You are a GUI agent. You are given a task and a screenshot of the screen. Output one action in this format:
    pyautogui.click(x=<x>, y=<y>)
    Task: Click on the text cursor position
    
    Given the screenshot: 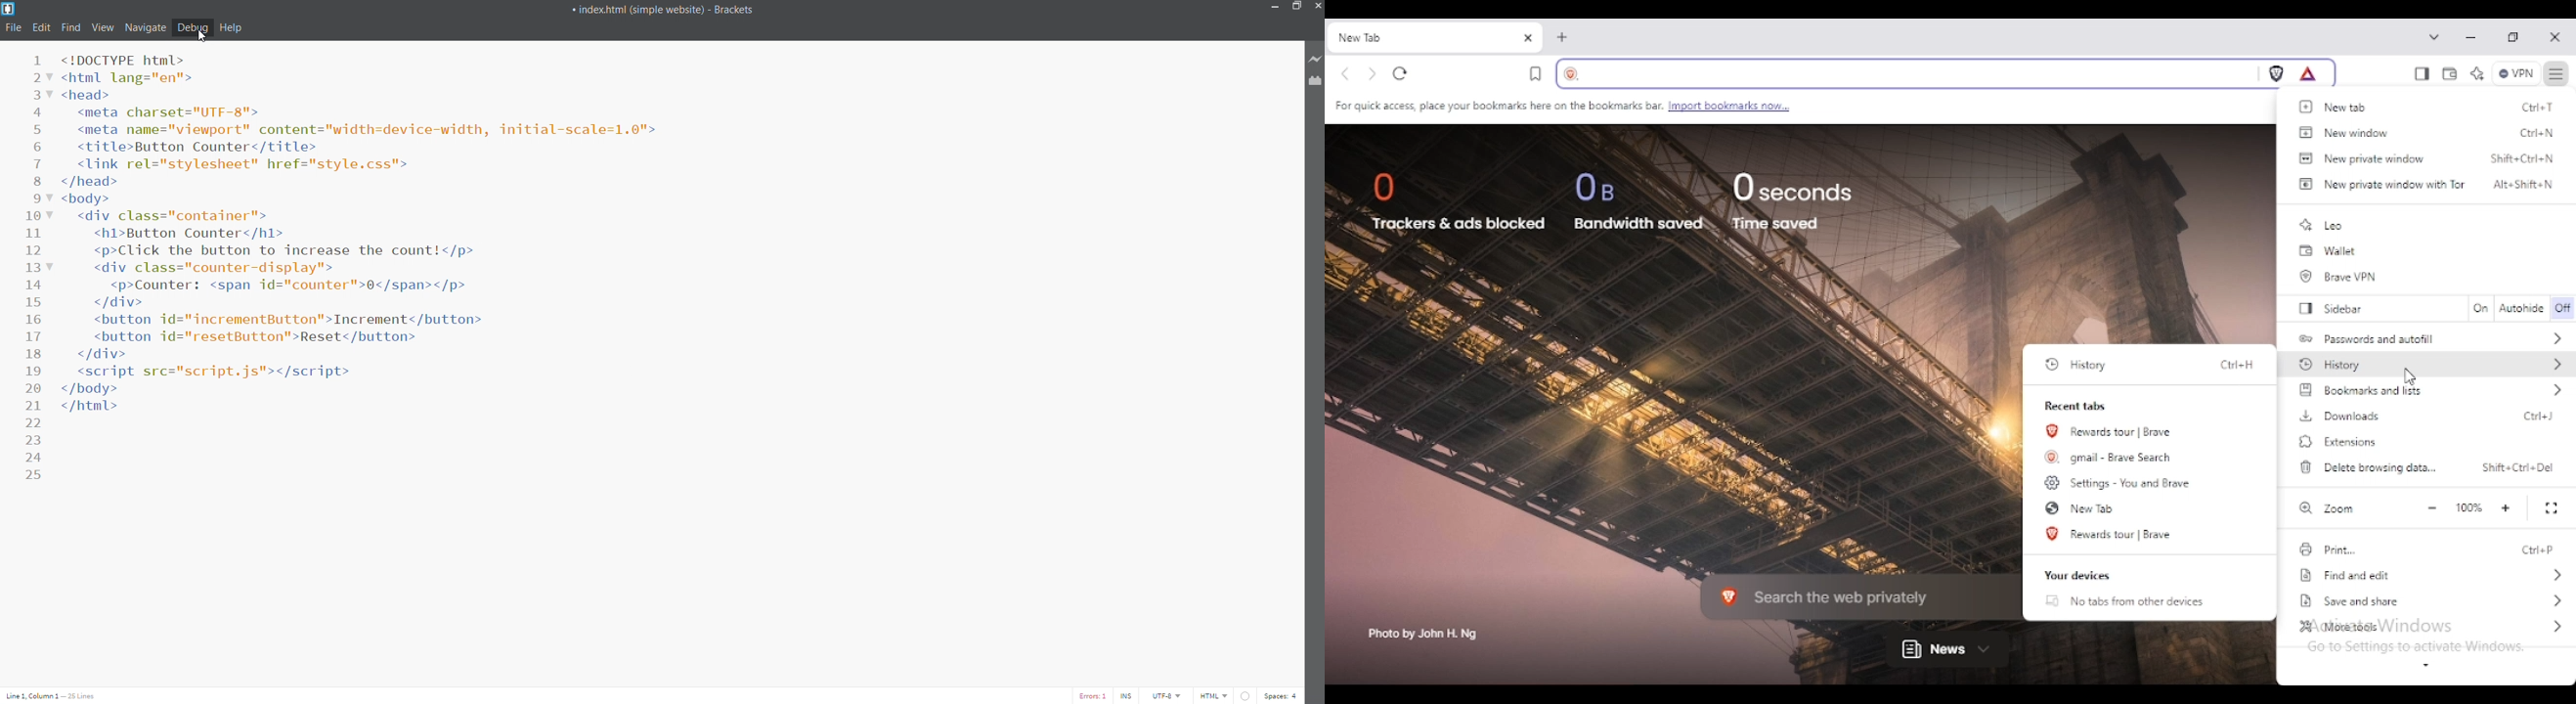 What is the action you would take?
    pyautogui.click(x=57, y=696)
    